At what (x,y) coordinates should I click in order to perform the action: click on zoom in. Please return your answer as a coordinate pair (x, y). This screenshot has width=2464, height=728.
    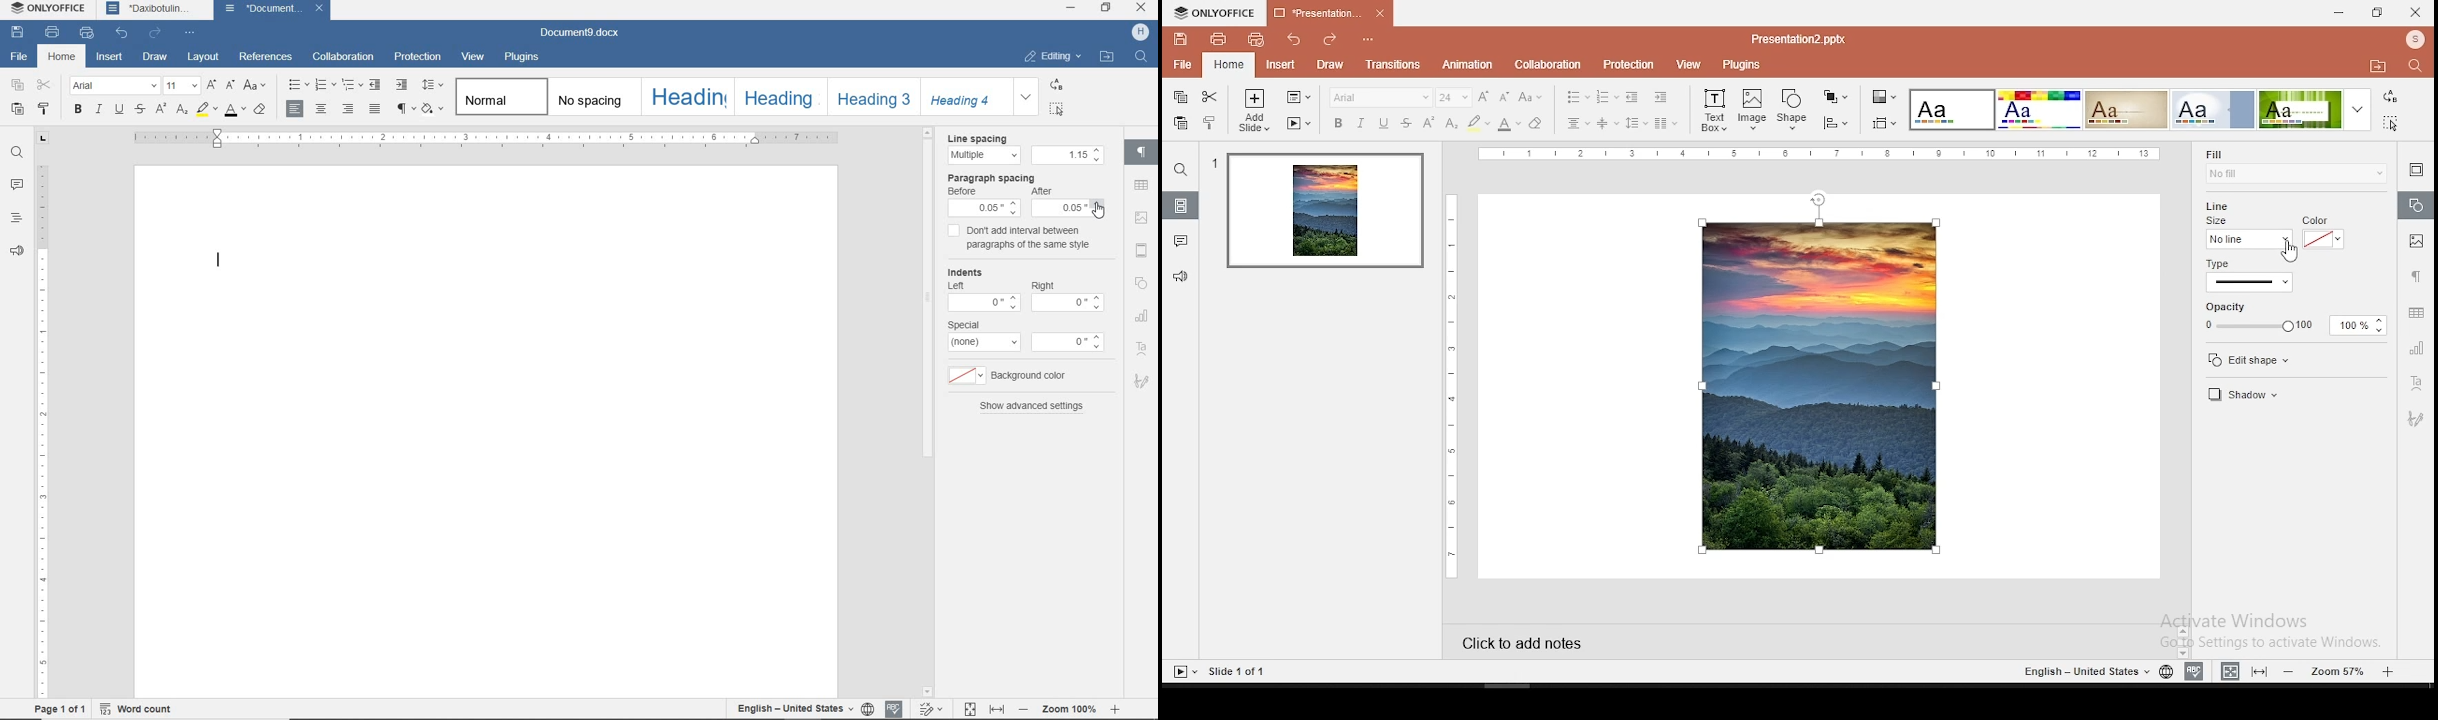
    Looking at the image, I should click on (1115, 709).